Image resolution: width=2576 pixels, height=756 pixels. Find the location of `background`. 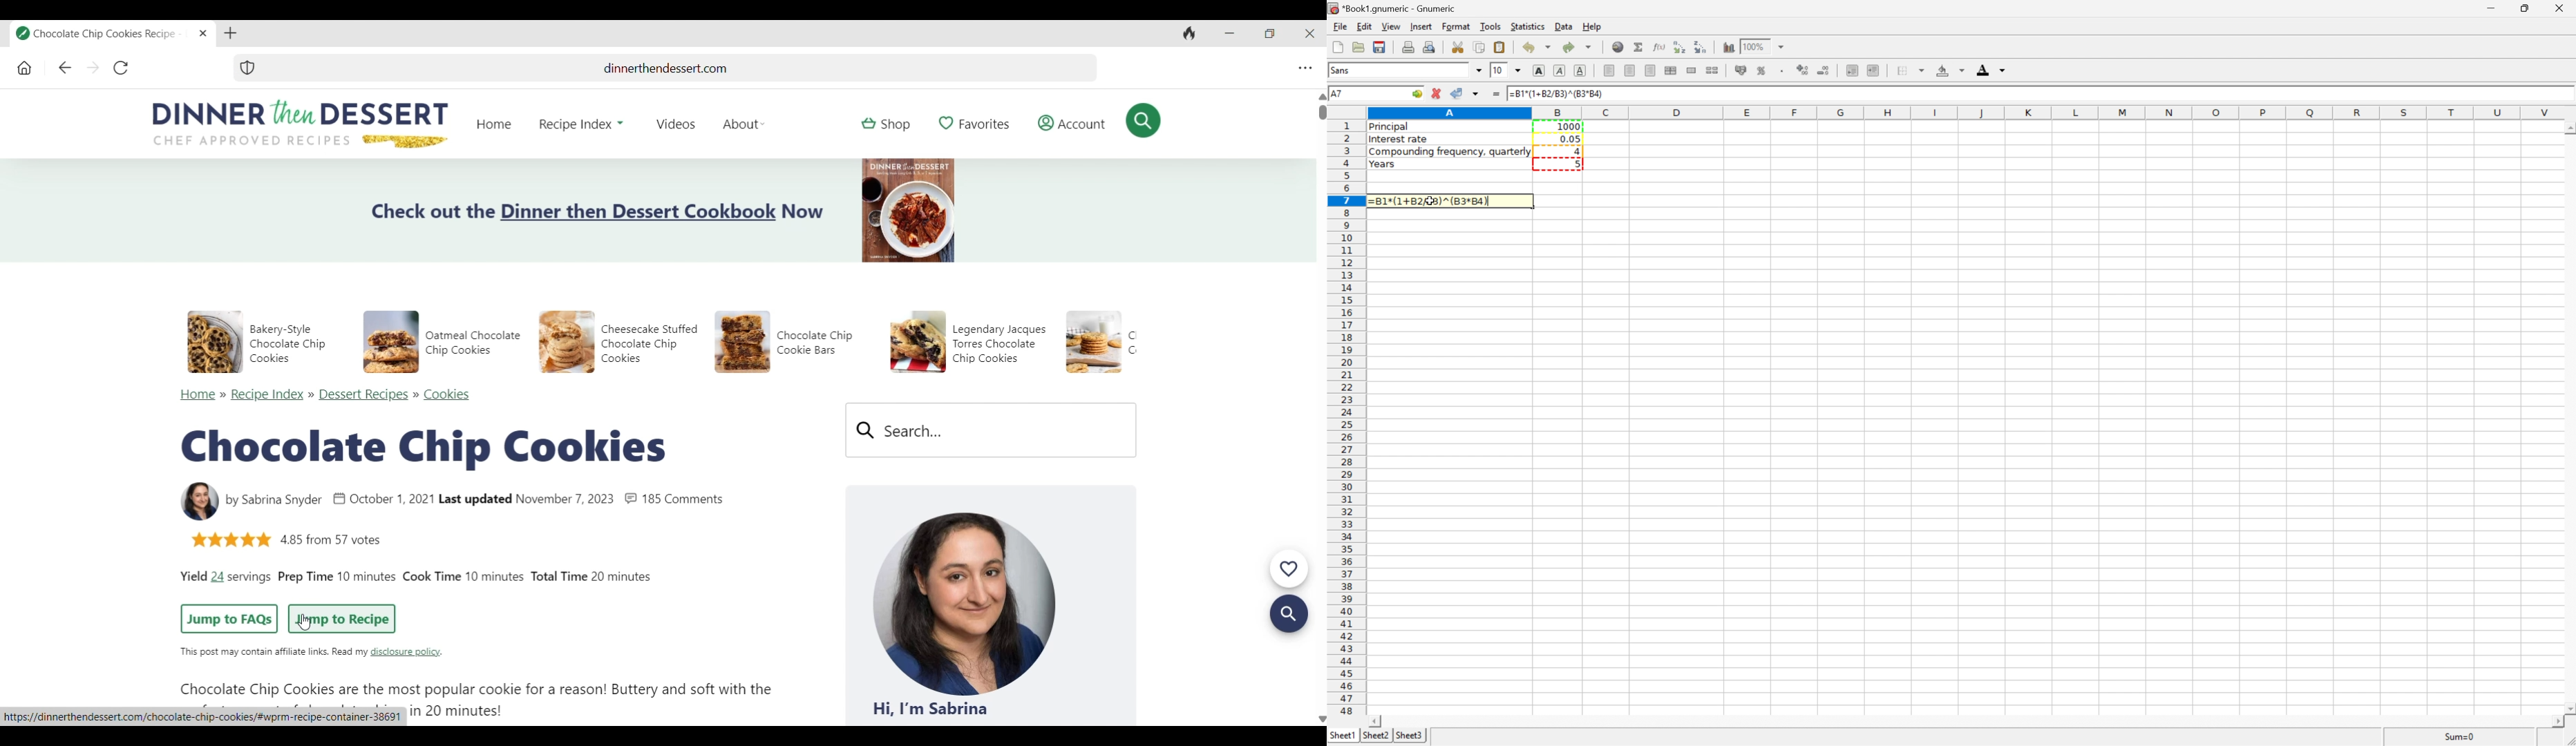

background is located at coordinates (1951, 70).